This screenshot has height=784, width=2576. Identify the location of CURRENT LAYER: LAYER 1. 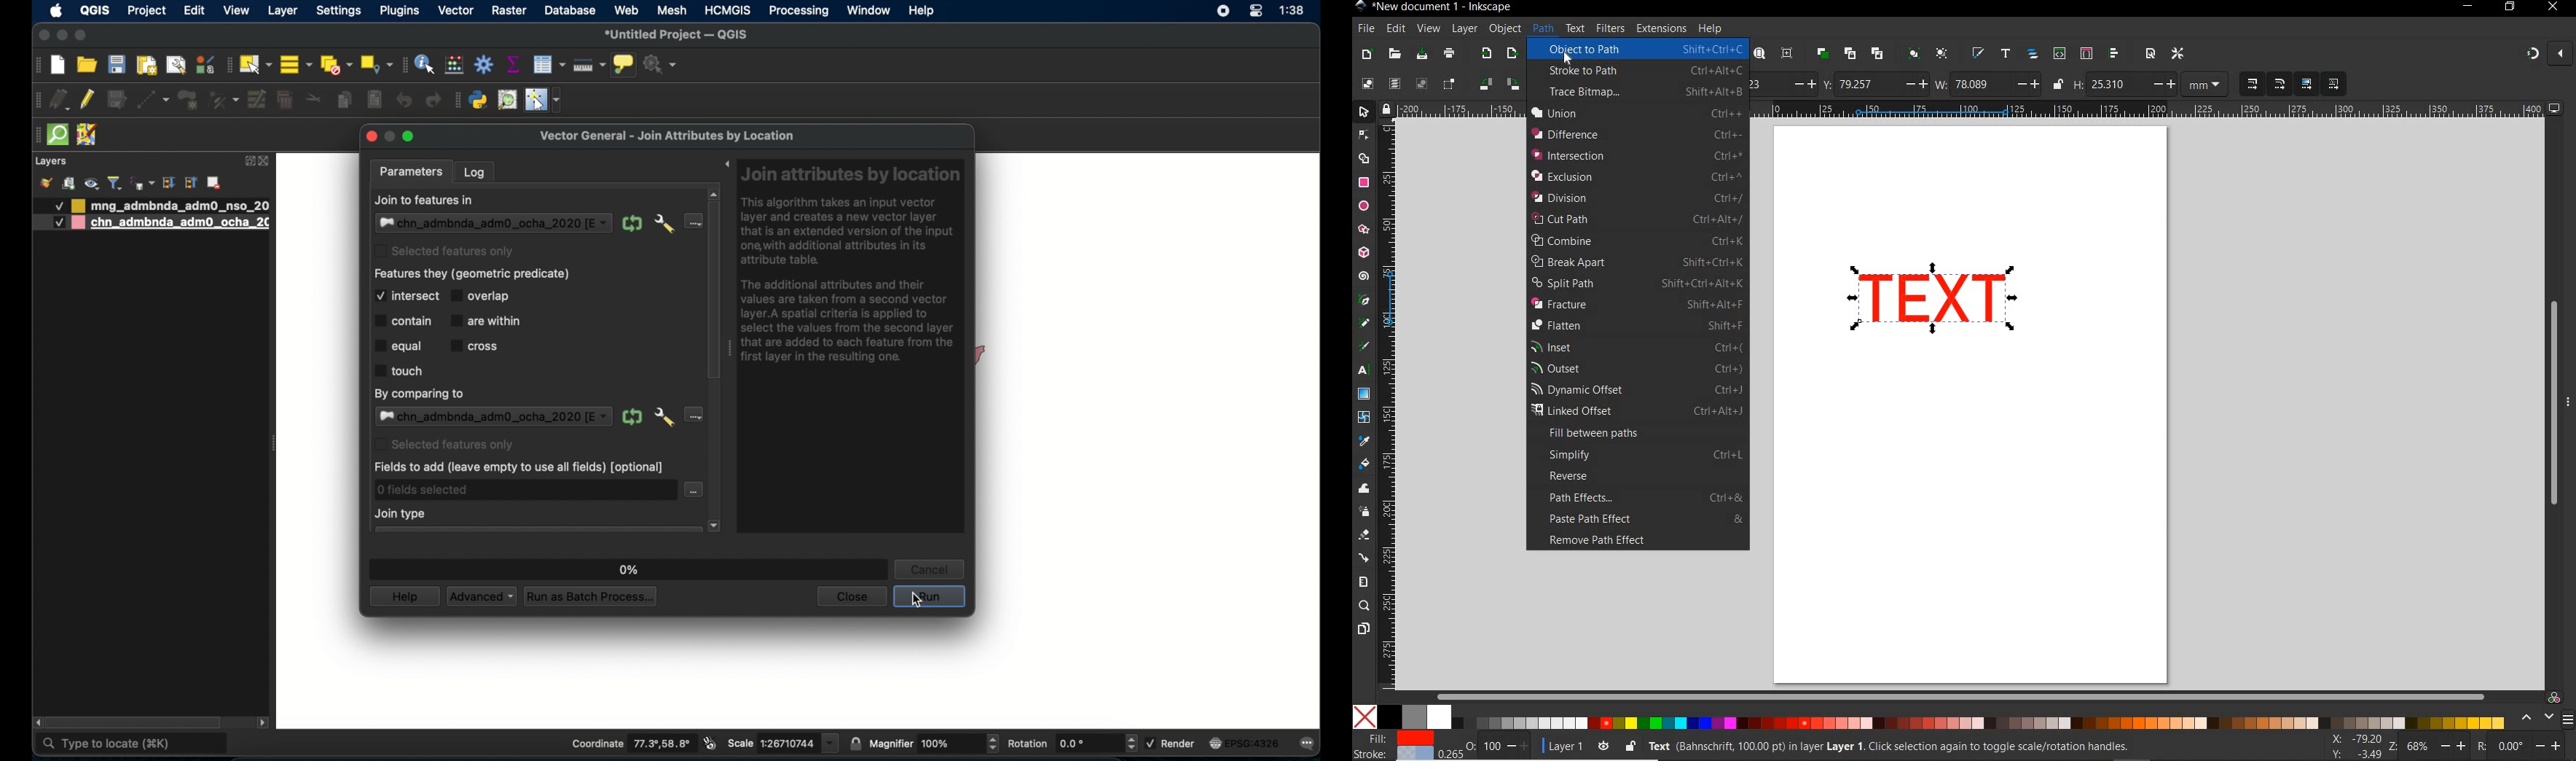
(1564, 748).